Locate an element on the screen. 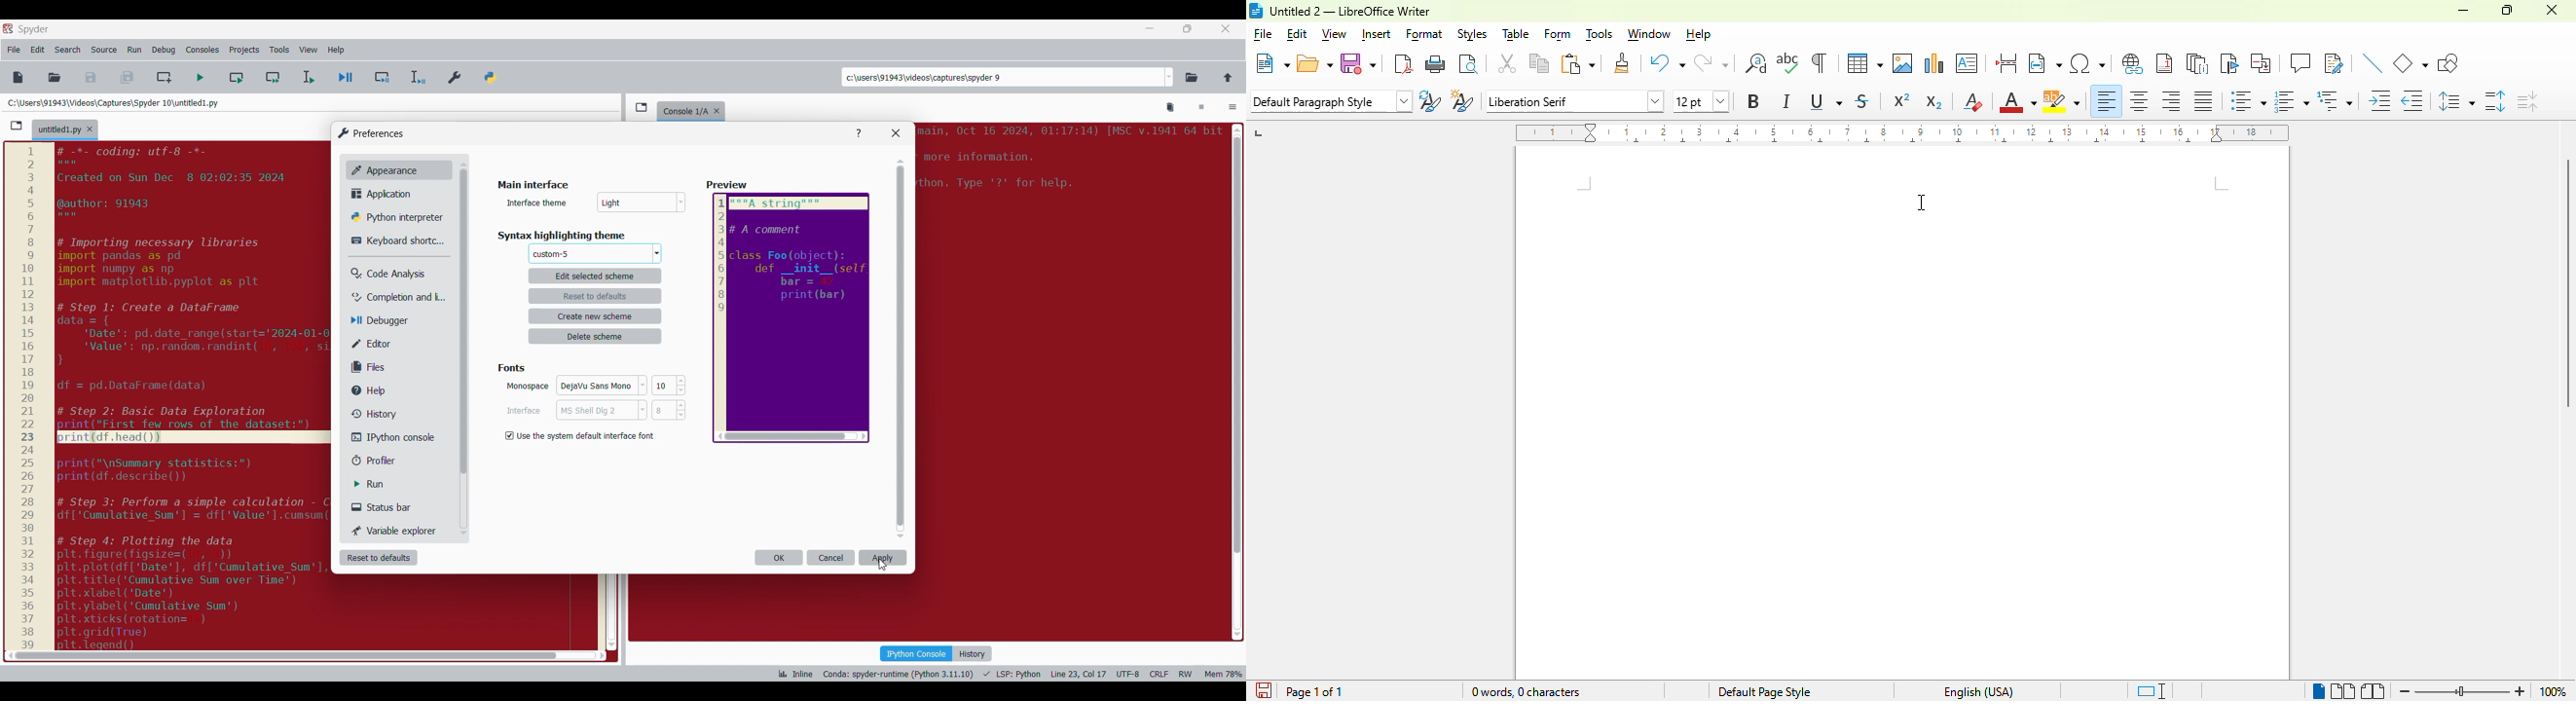 Image resolution: width=2576 pixels, height=728 pixels. Close is located at coordinates (896, 133).